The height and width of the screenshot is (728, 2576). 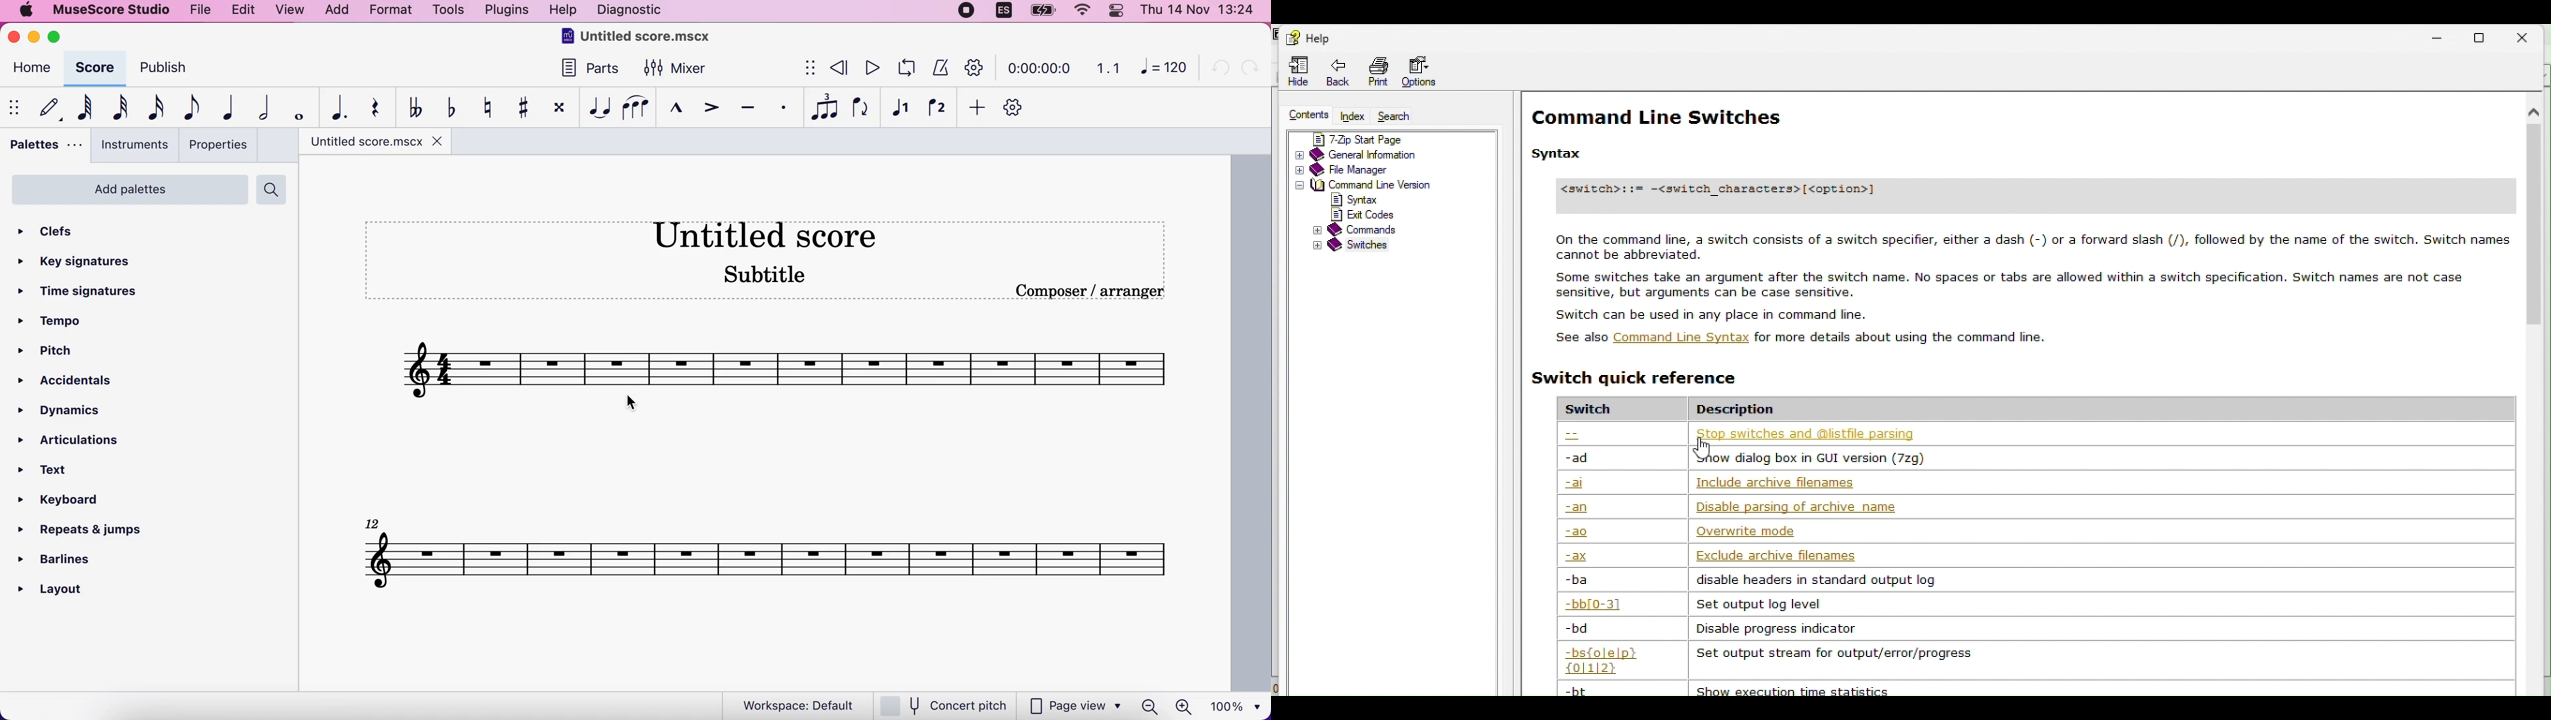 What do you see at coordinates (64, 412) in the screenshot?
I see `dynamics` at bounding box center [64, 412].